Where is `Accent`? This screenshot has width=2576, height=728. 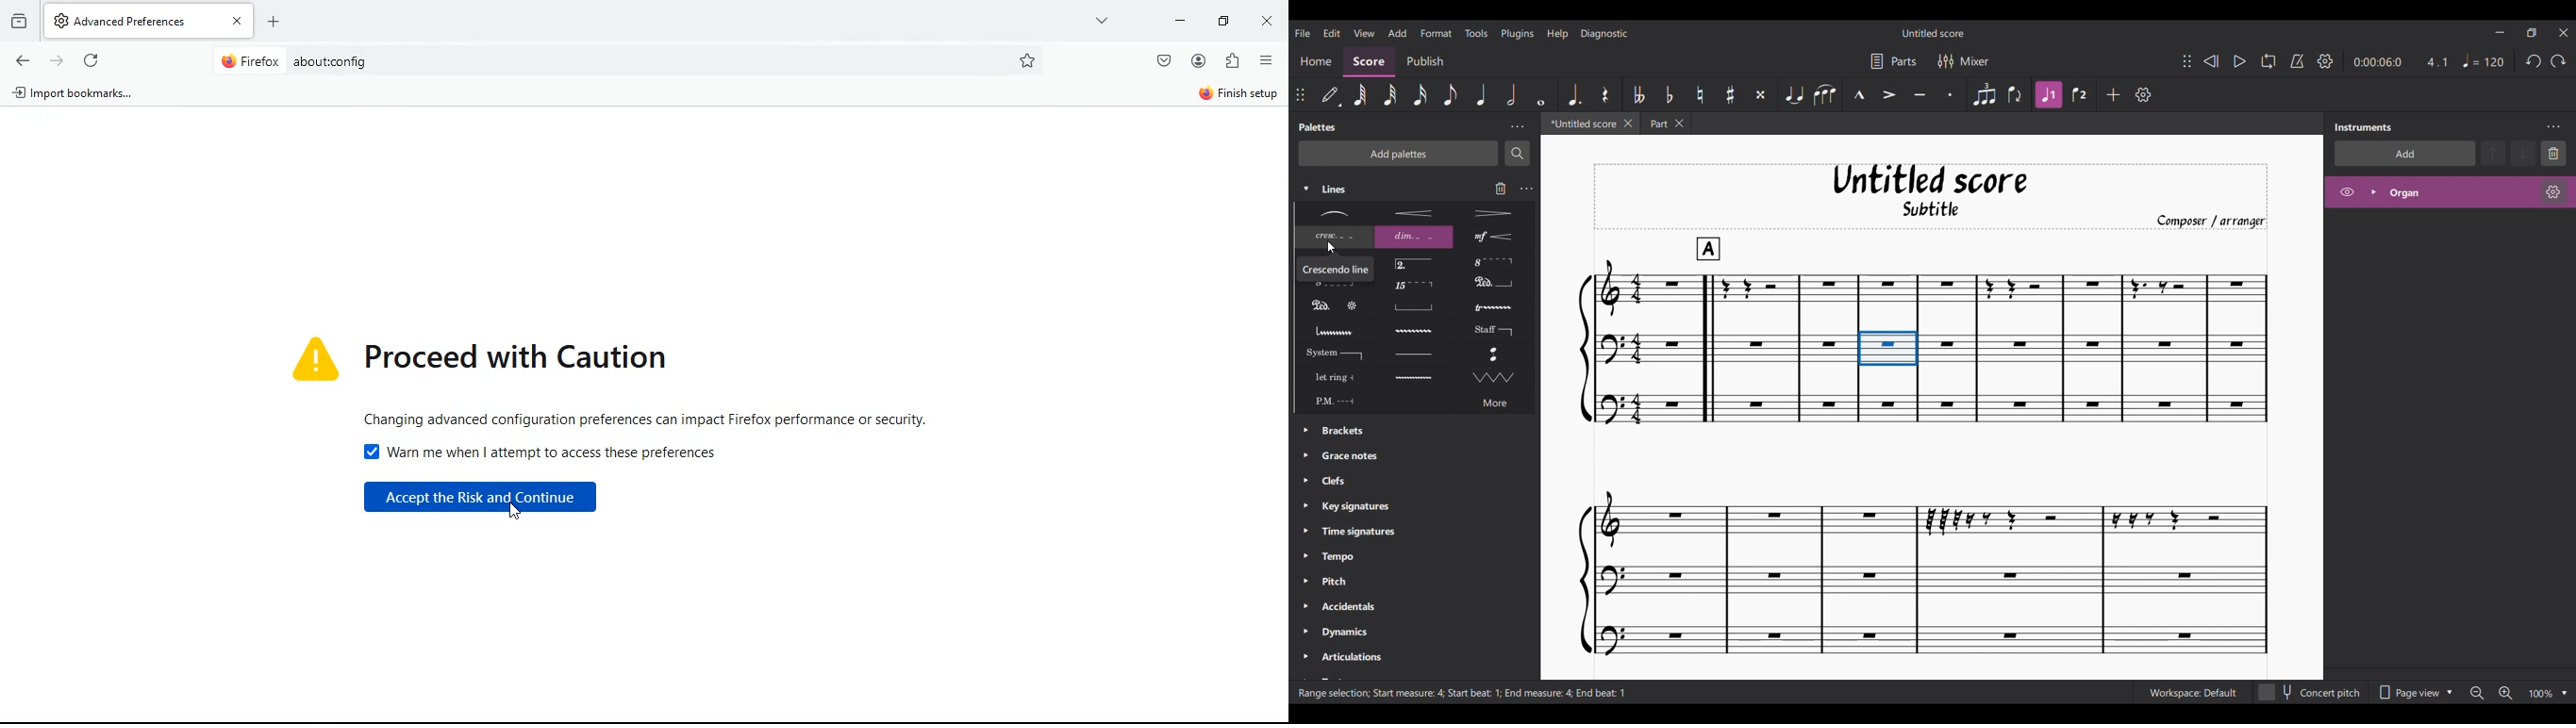
Accent is located at coordinates (1889, 95).